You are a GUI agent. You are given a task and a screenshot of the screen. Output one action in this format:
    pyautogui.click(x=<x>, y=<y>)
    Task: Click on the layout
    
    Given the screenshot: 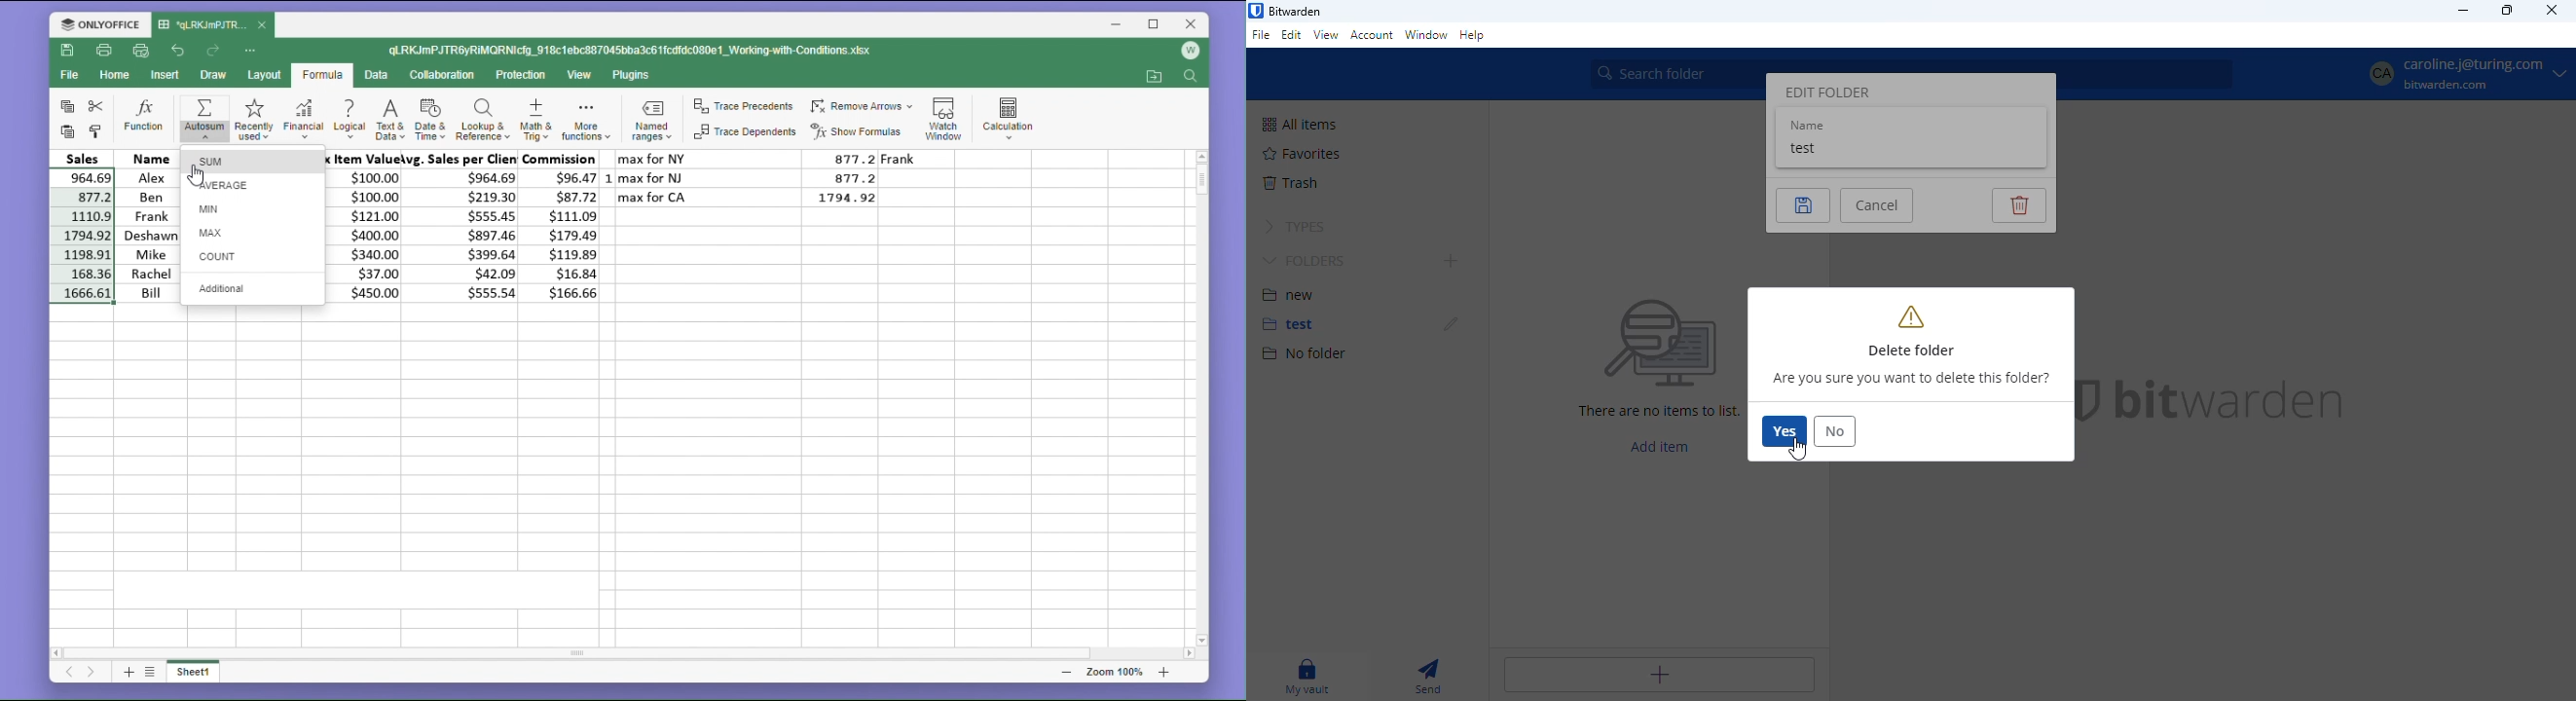 What is the action you would take?
    pyautogui.click(x=263, y=76)
    